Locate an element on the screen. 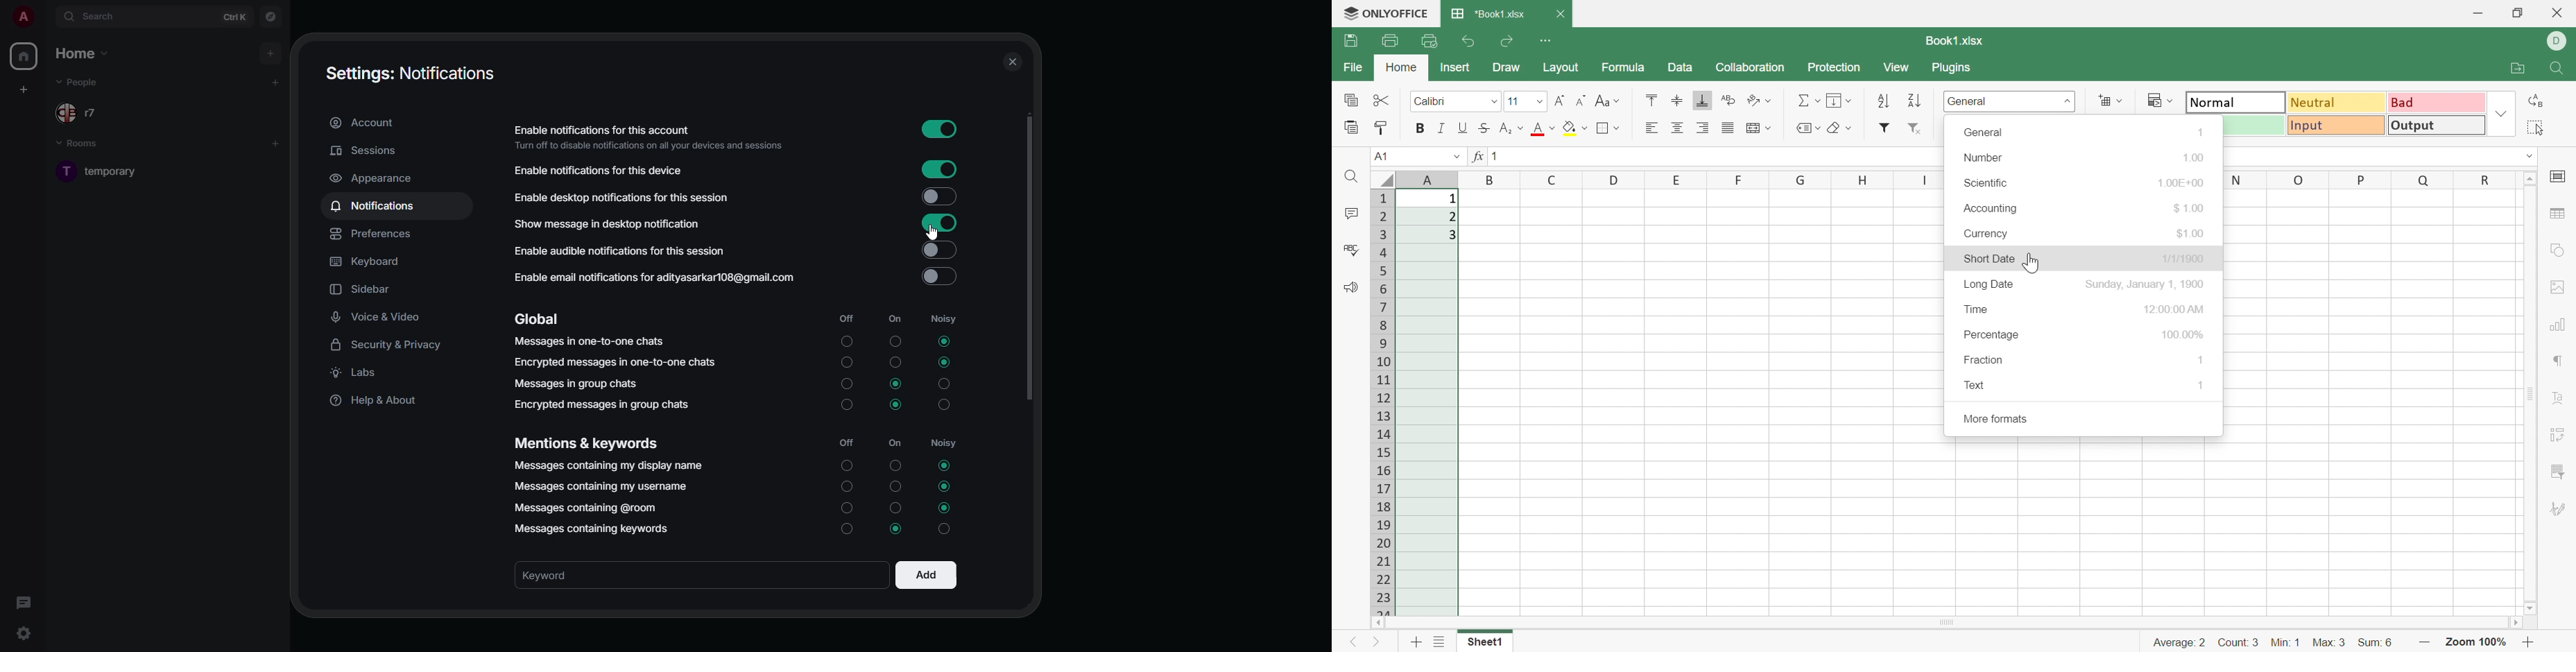  Number format is located at coordinates (1970, 100).